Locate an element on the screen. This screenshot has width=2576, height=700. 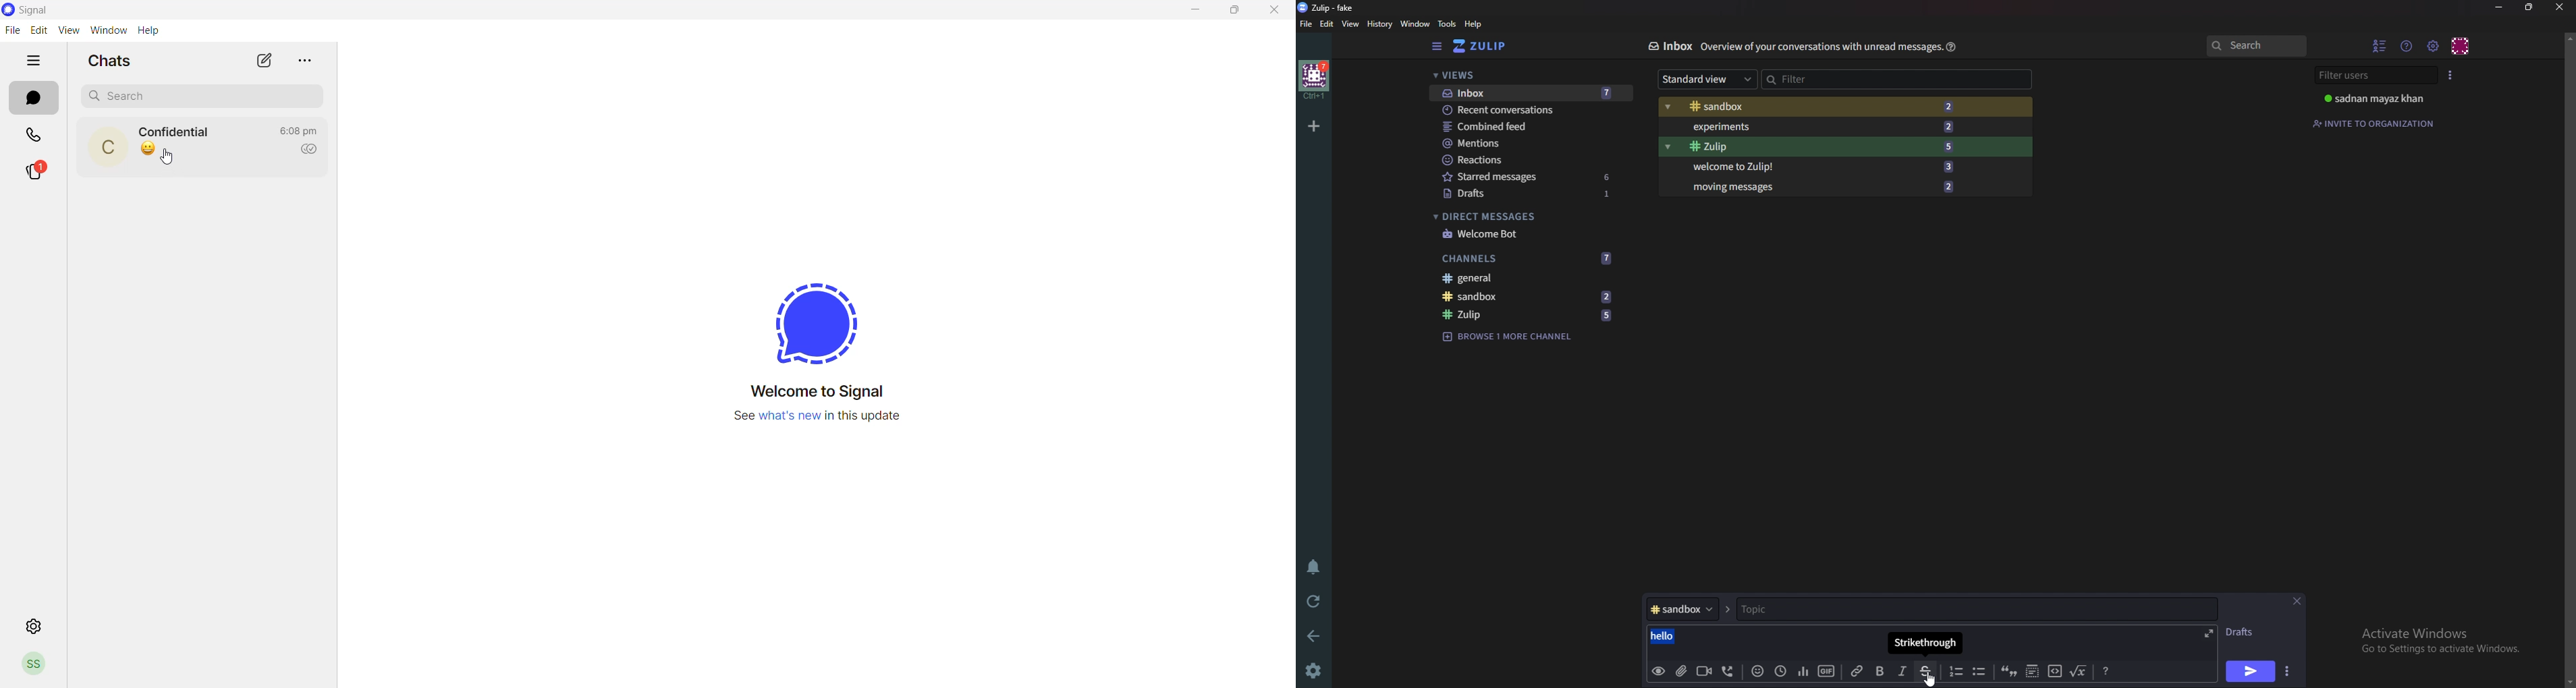
close message is located at coordinates (2297, 600).